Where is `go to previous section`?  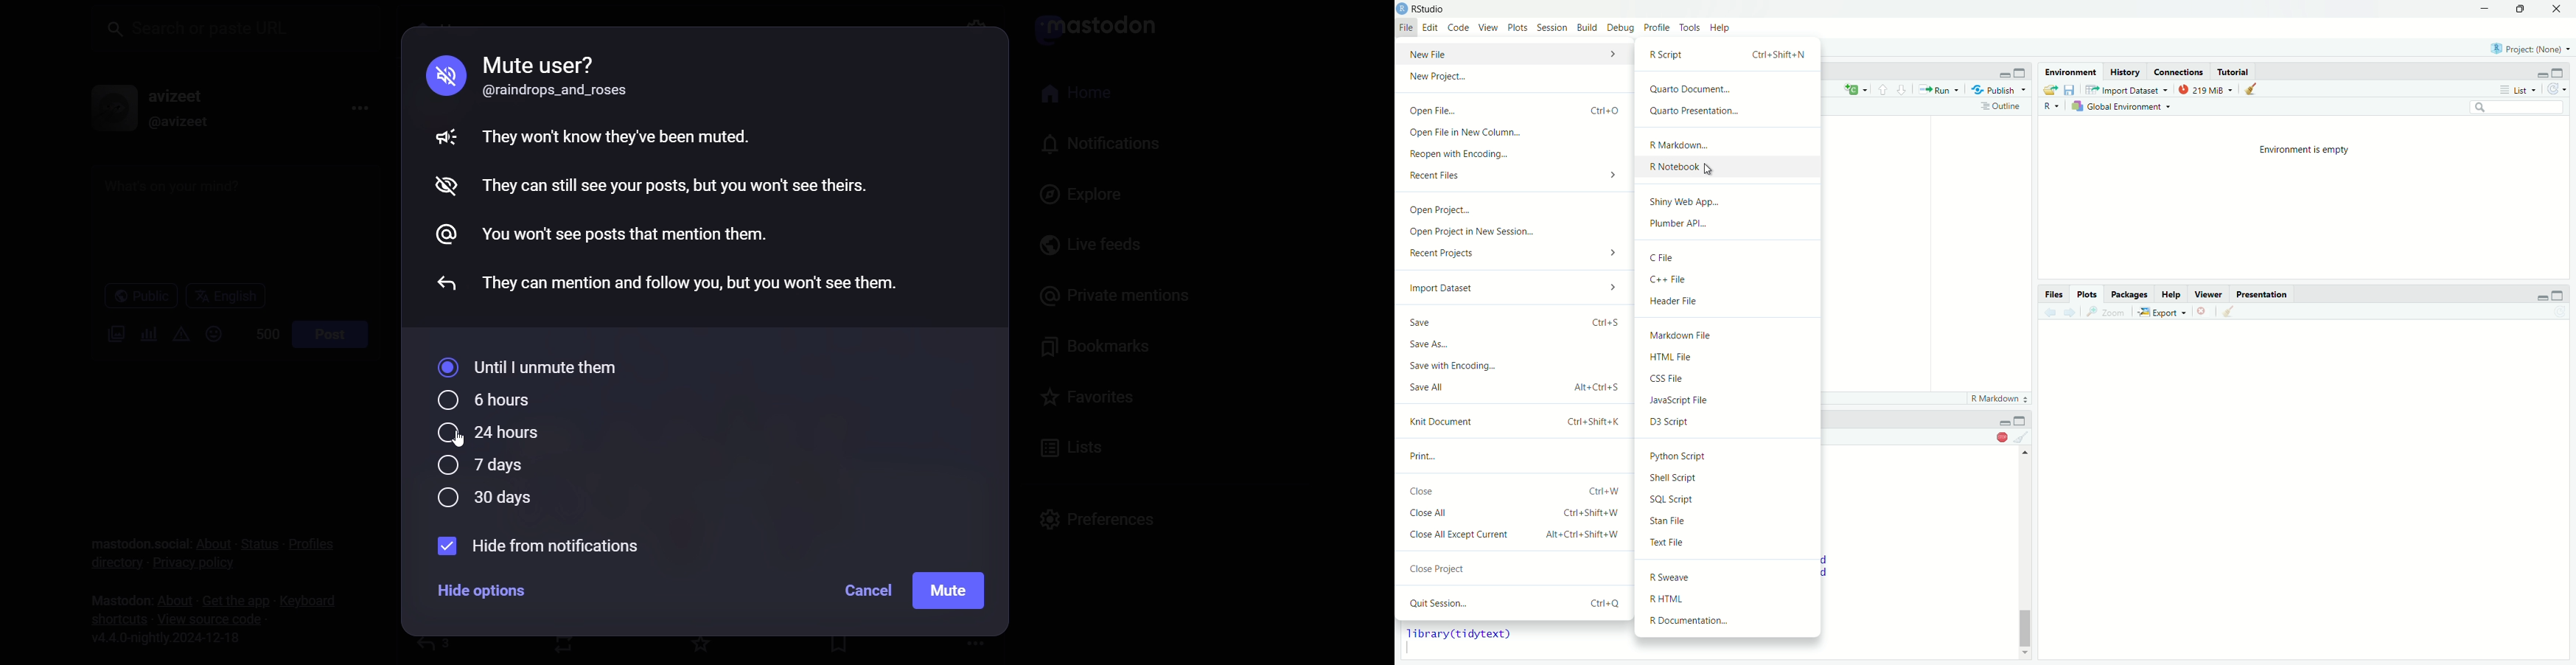 go to previous section is located at coordinates (1883, 90).